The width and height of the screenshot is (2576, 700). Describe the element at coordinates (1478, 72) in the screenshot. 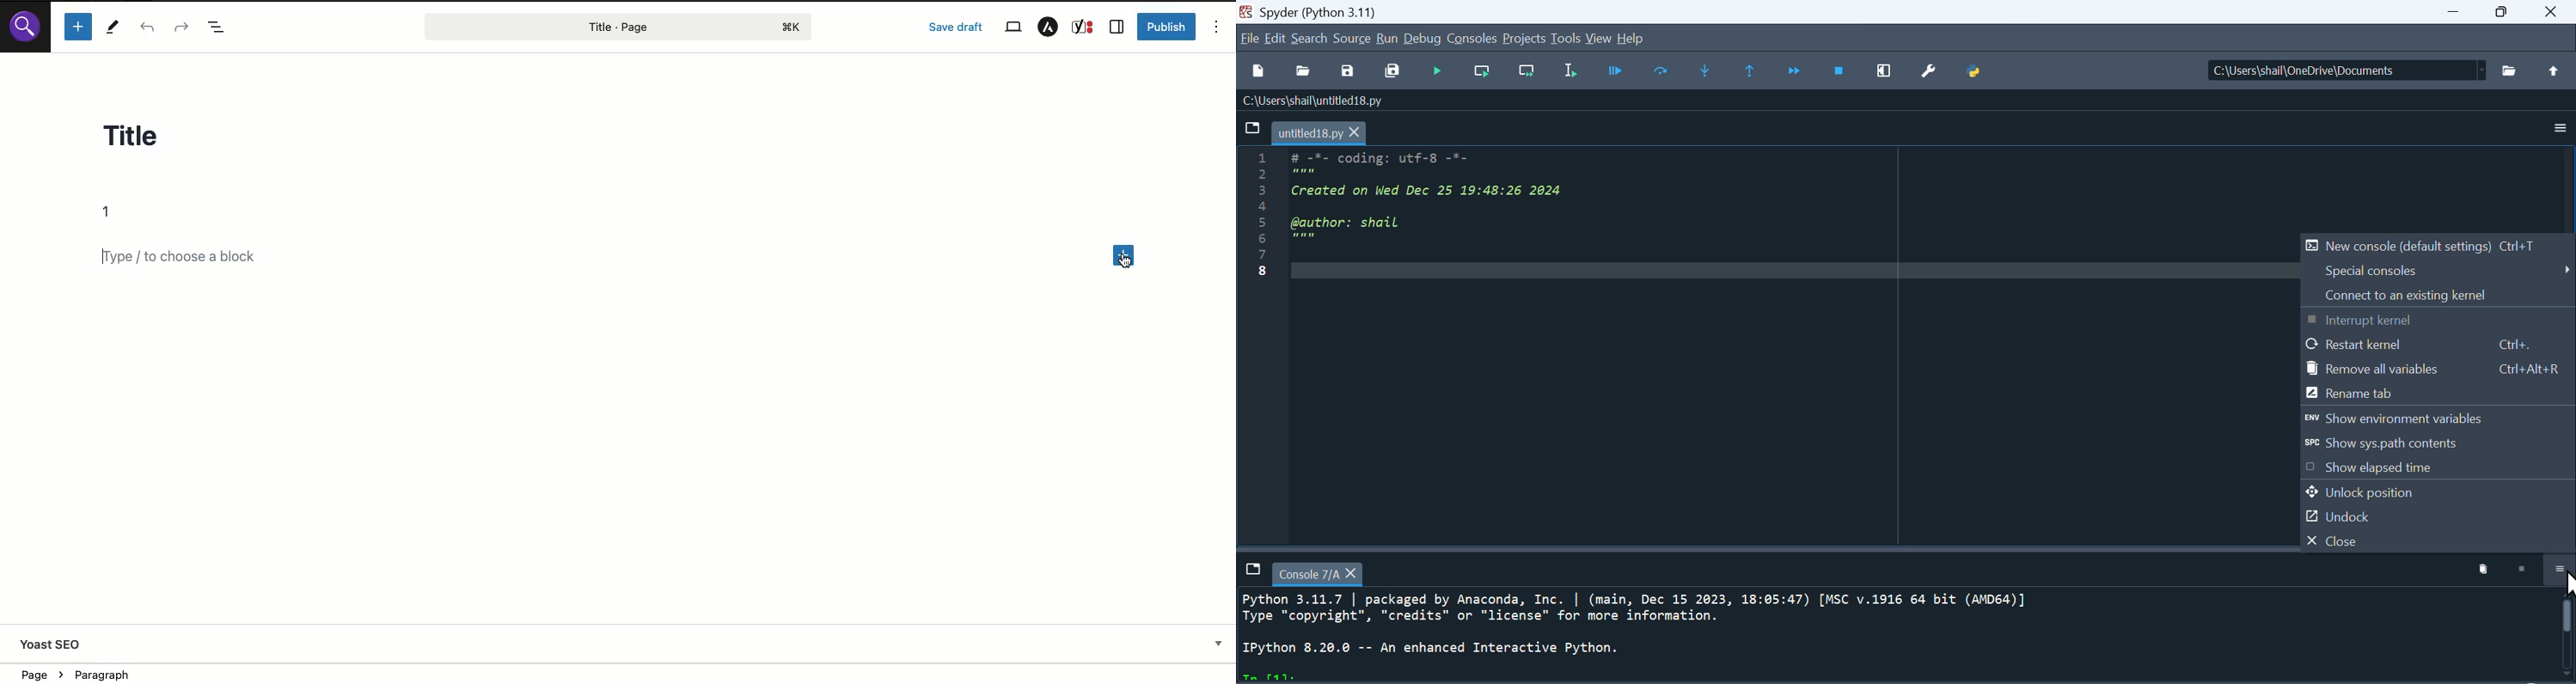

I see `run current cell` at that location.